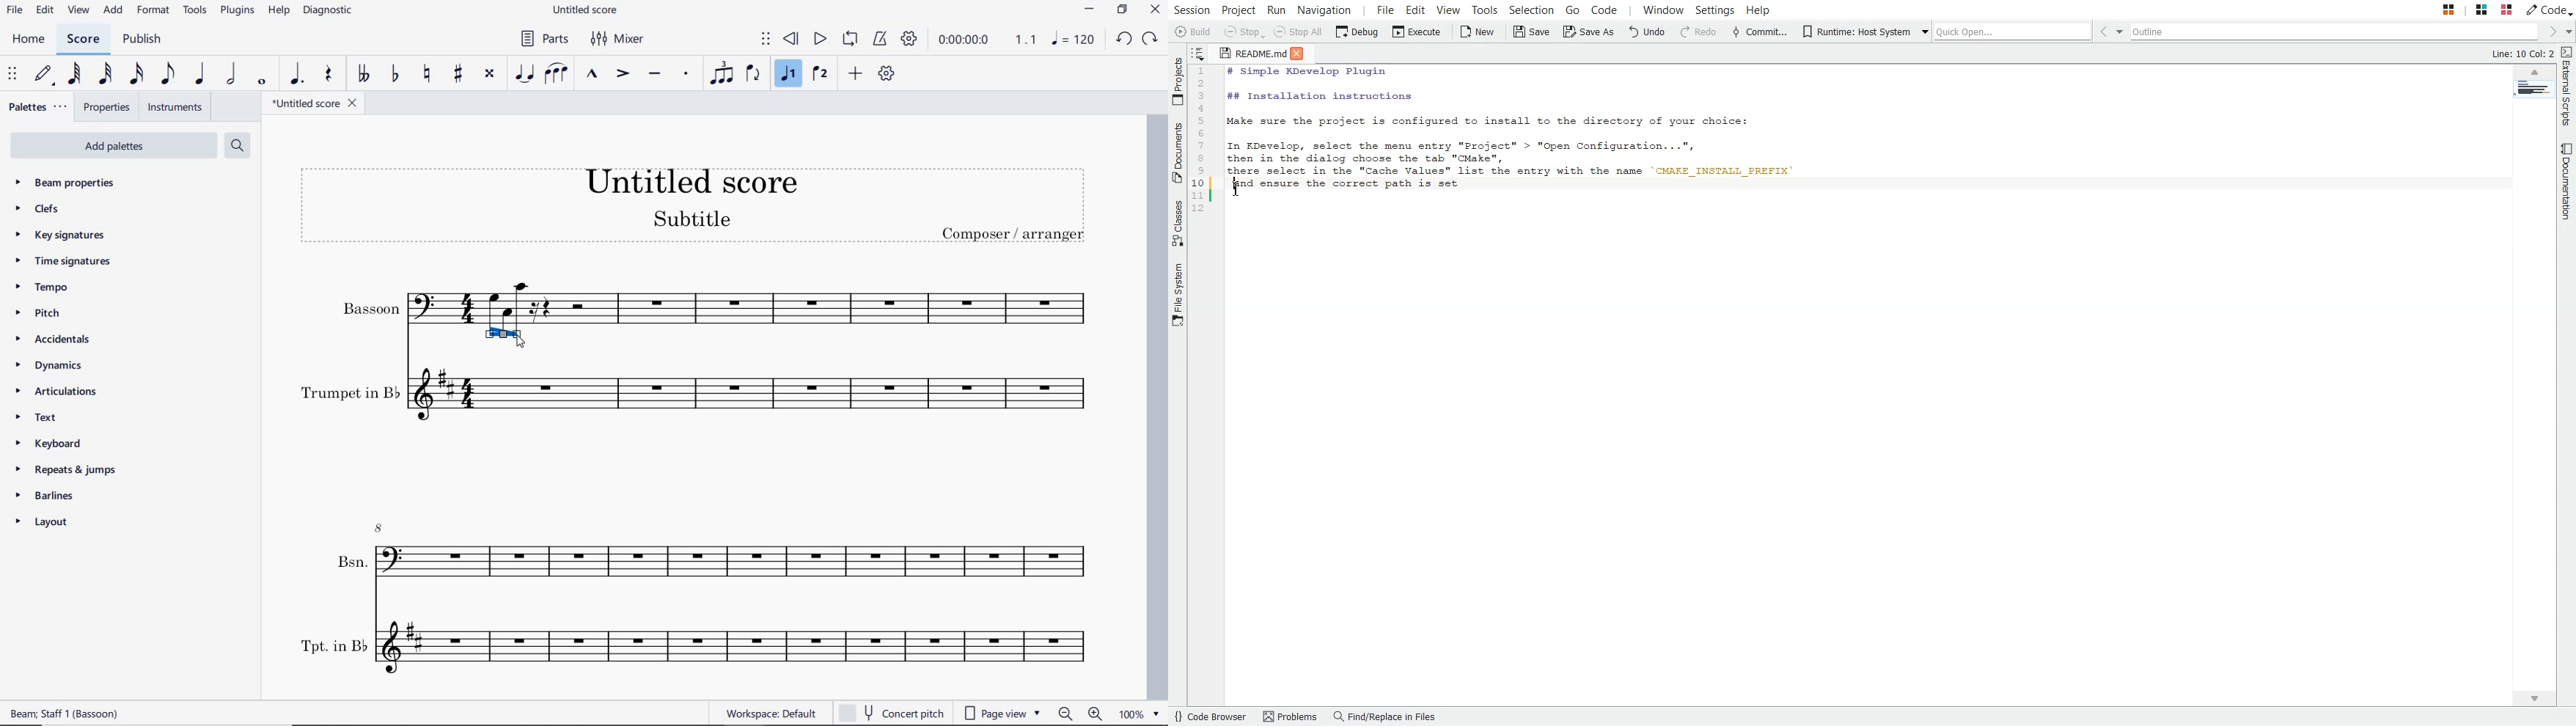  What do you see at coordinates (154, 11) in the screenshot?
I see `format` at bounding box center [154, 11].